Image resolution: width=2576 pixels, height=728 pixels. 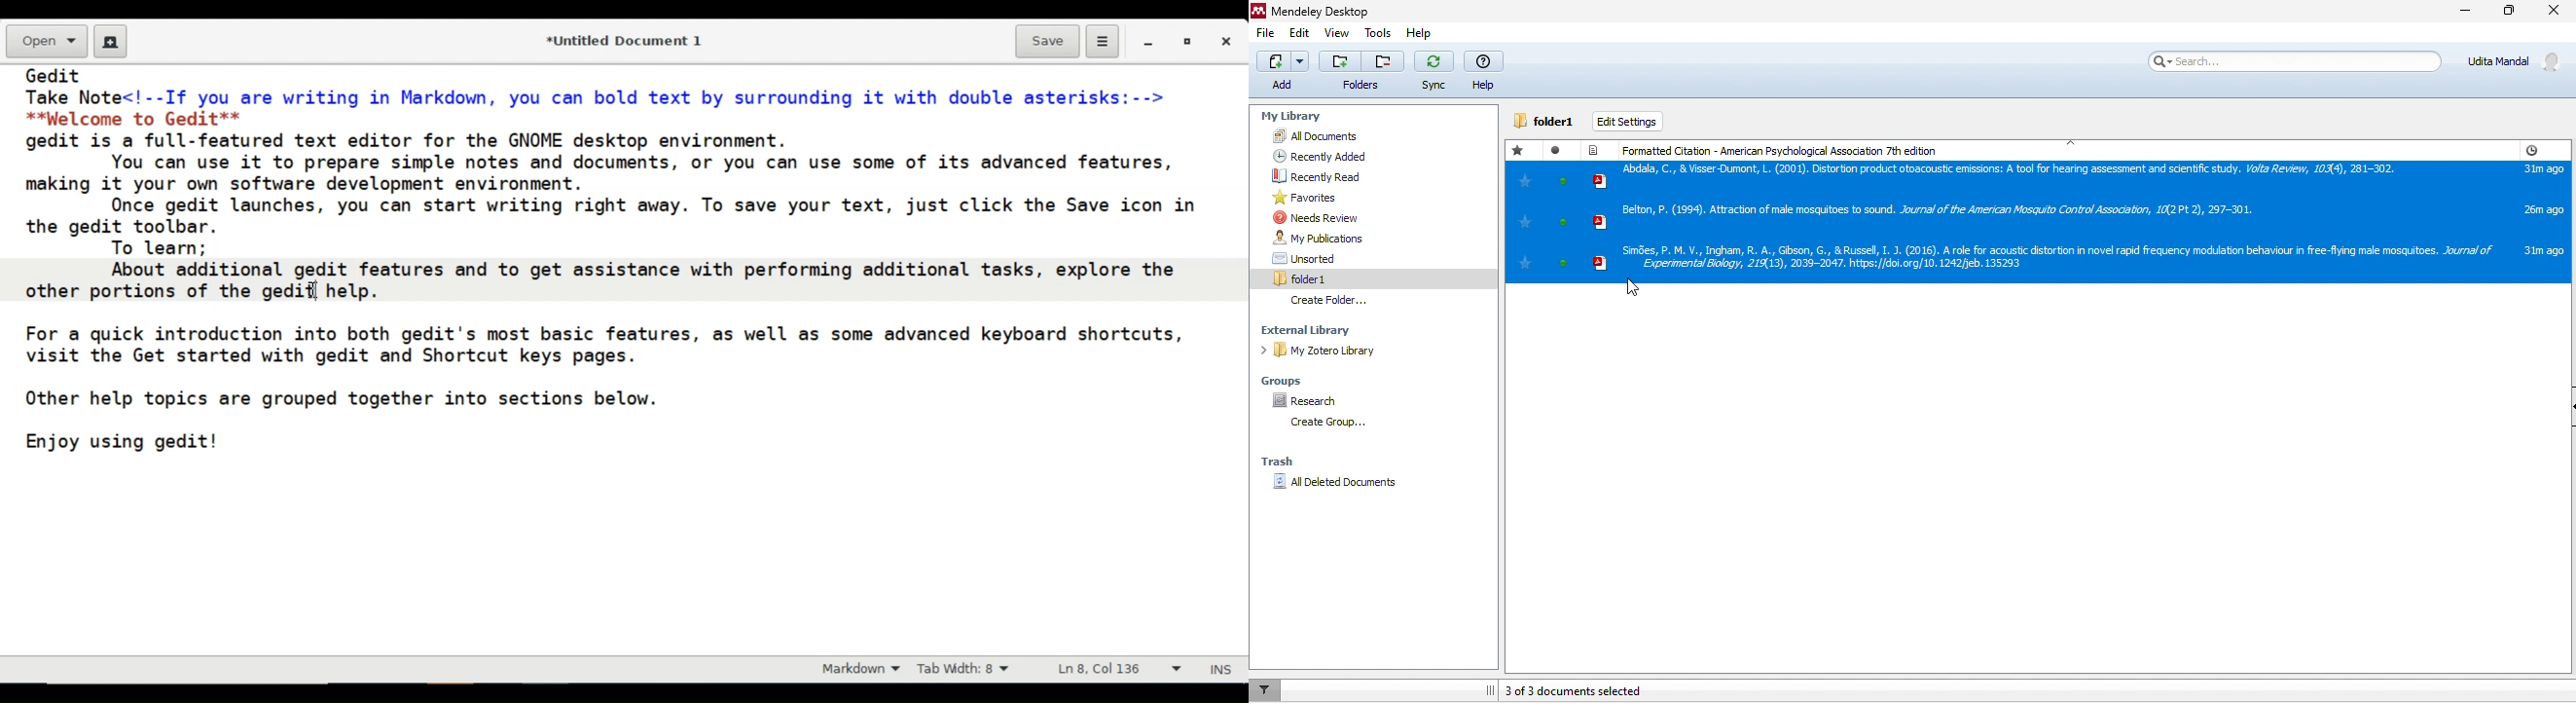 I want to click on edit settings, so click(x=1630, y=122).